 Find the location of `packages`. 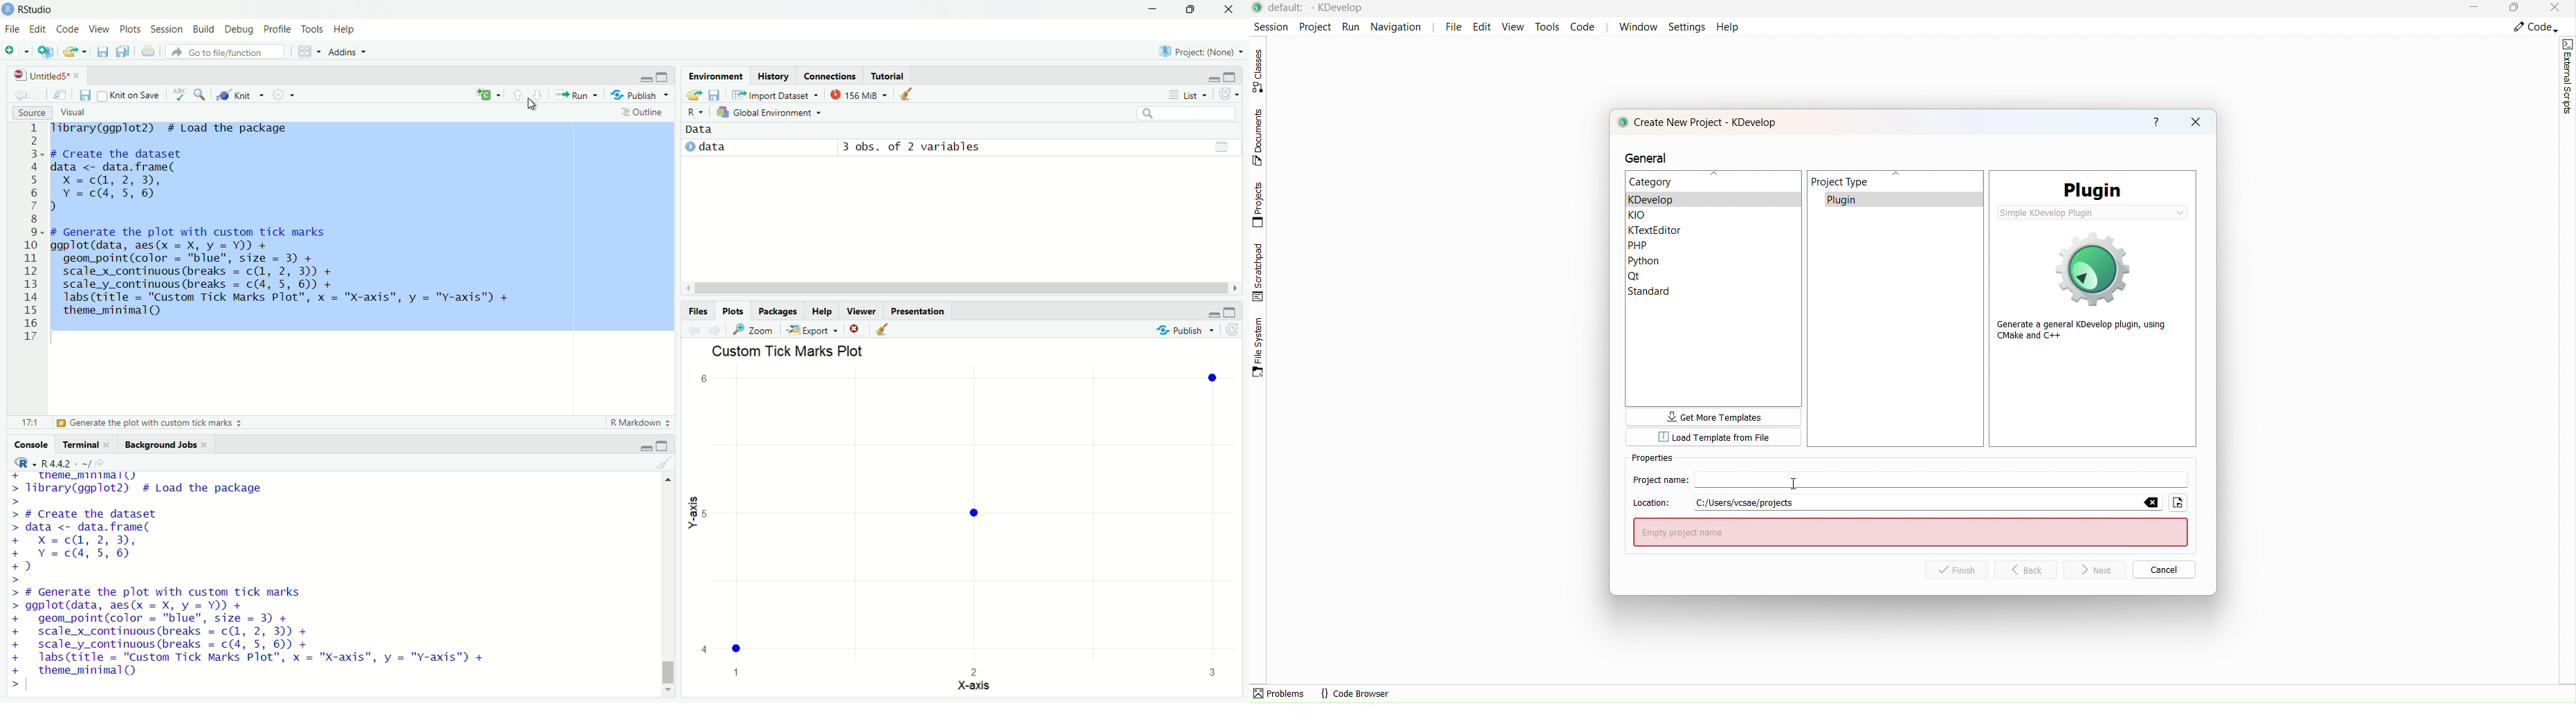

packages is located at coordinates (778, 310).